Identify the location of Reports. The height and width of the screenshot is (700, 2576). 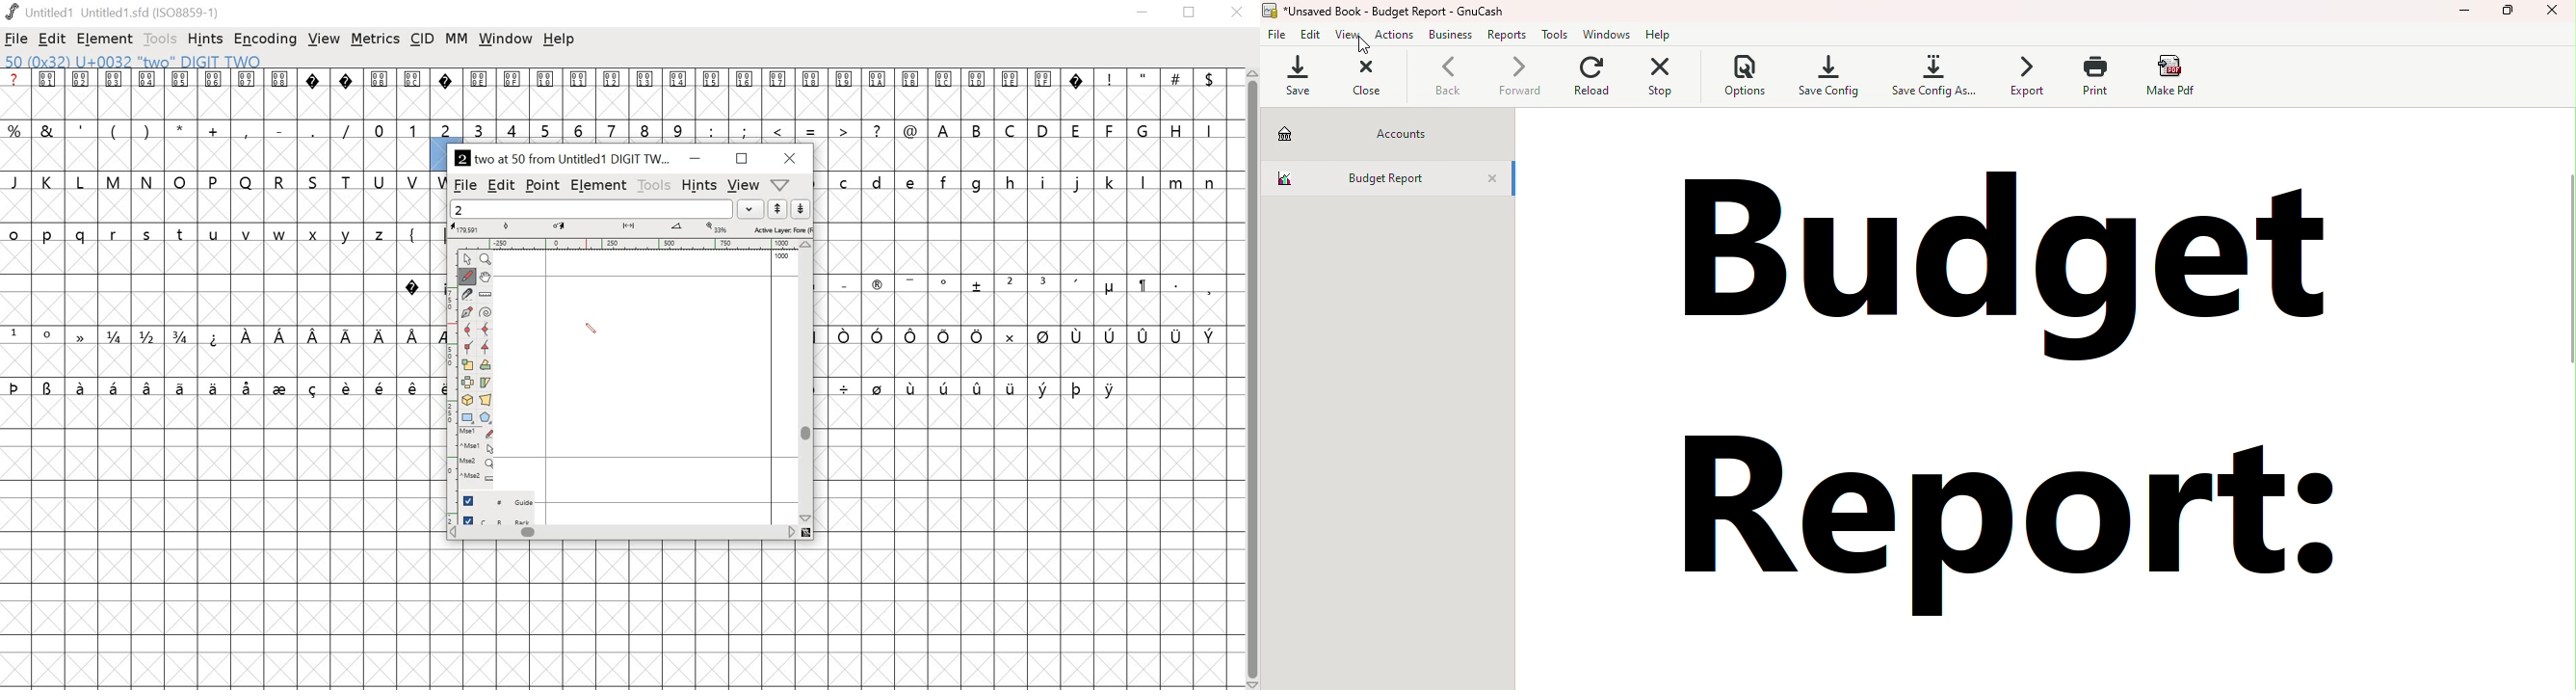
(1506, 37).